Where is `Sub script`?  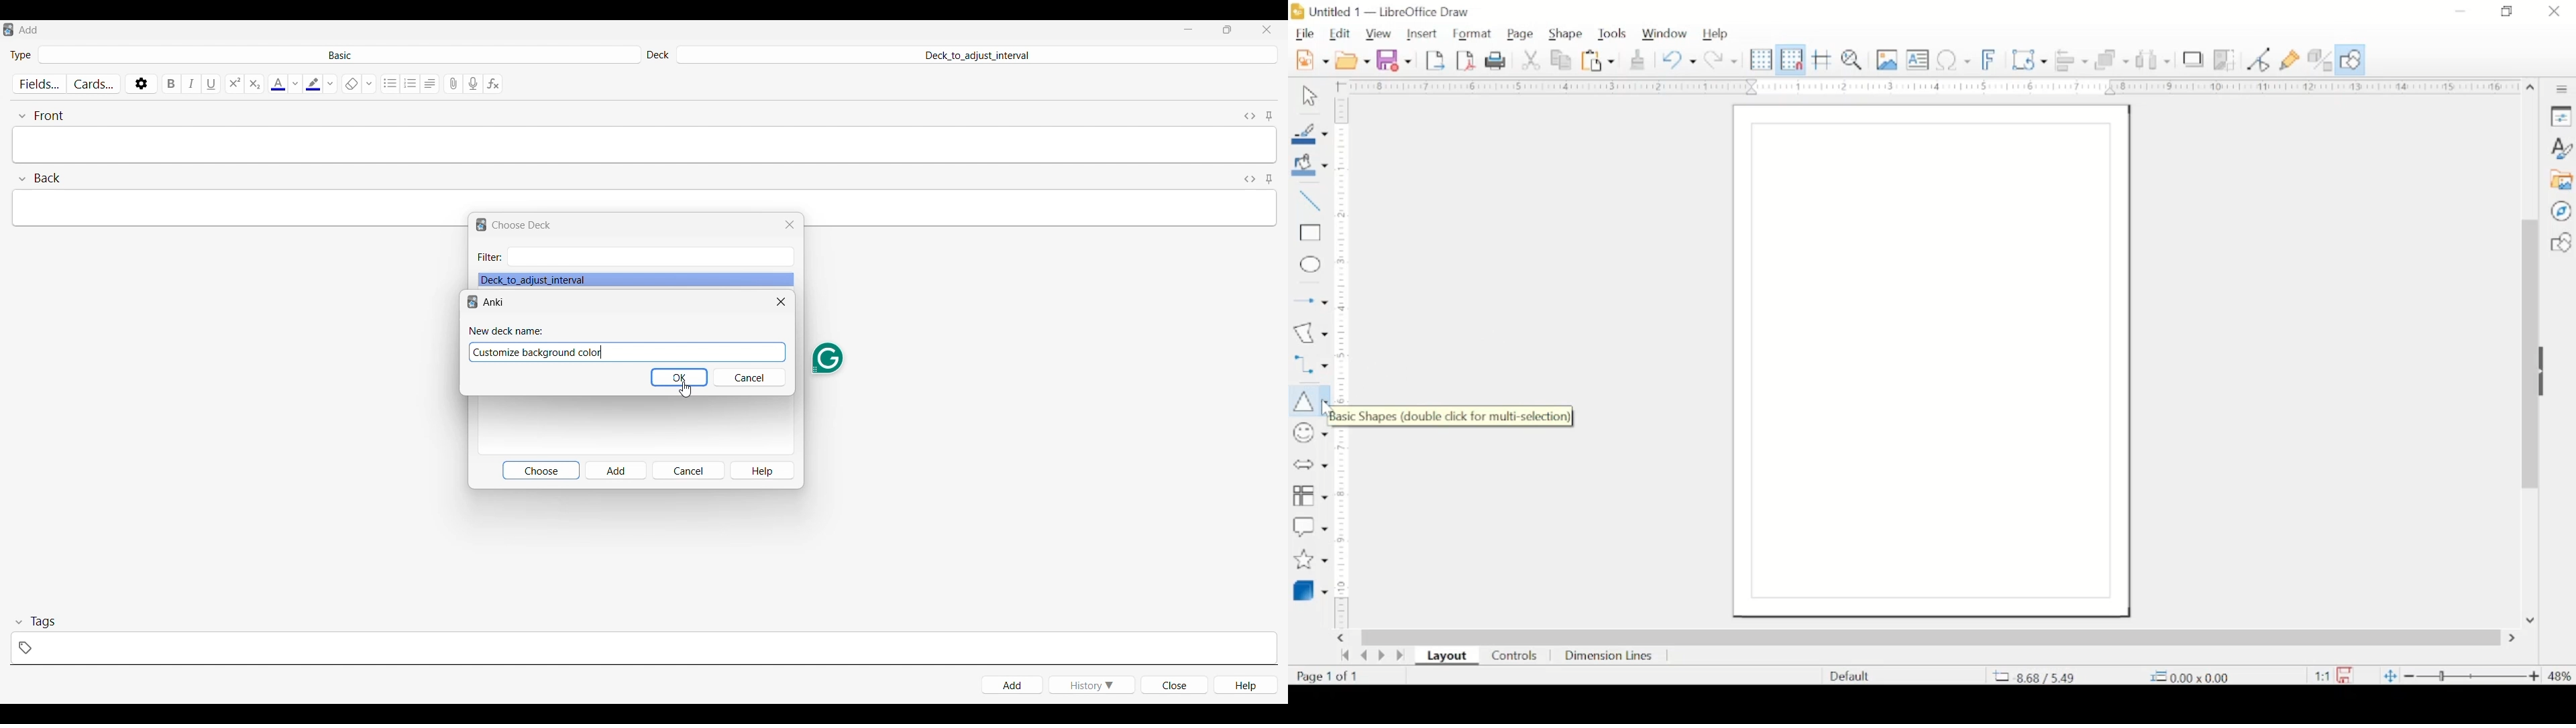
Sub script is located at coordinates (254, 84).